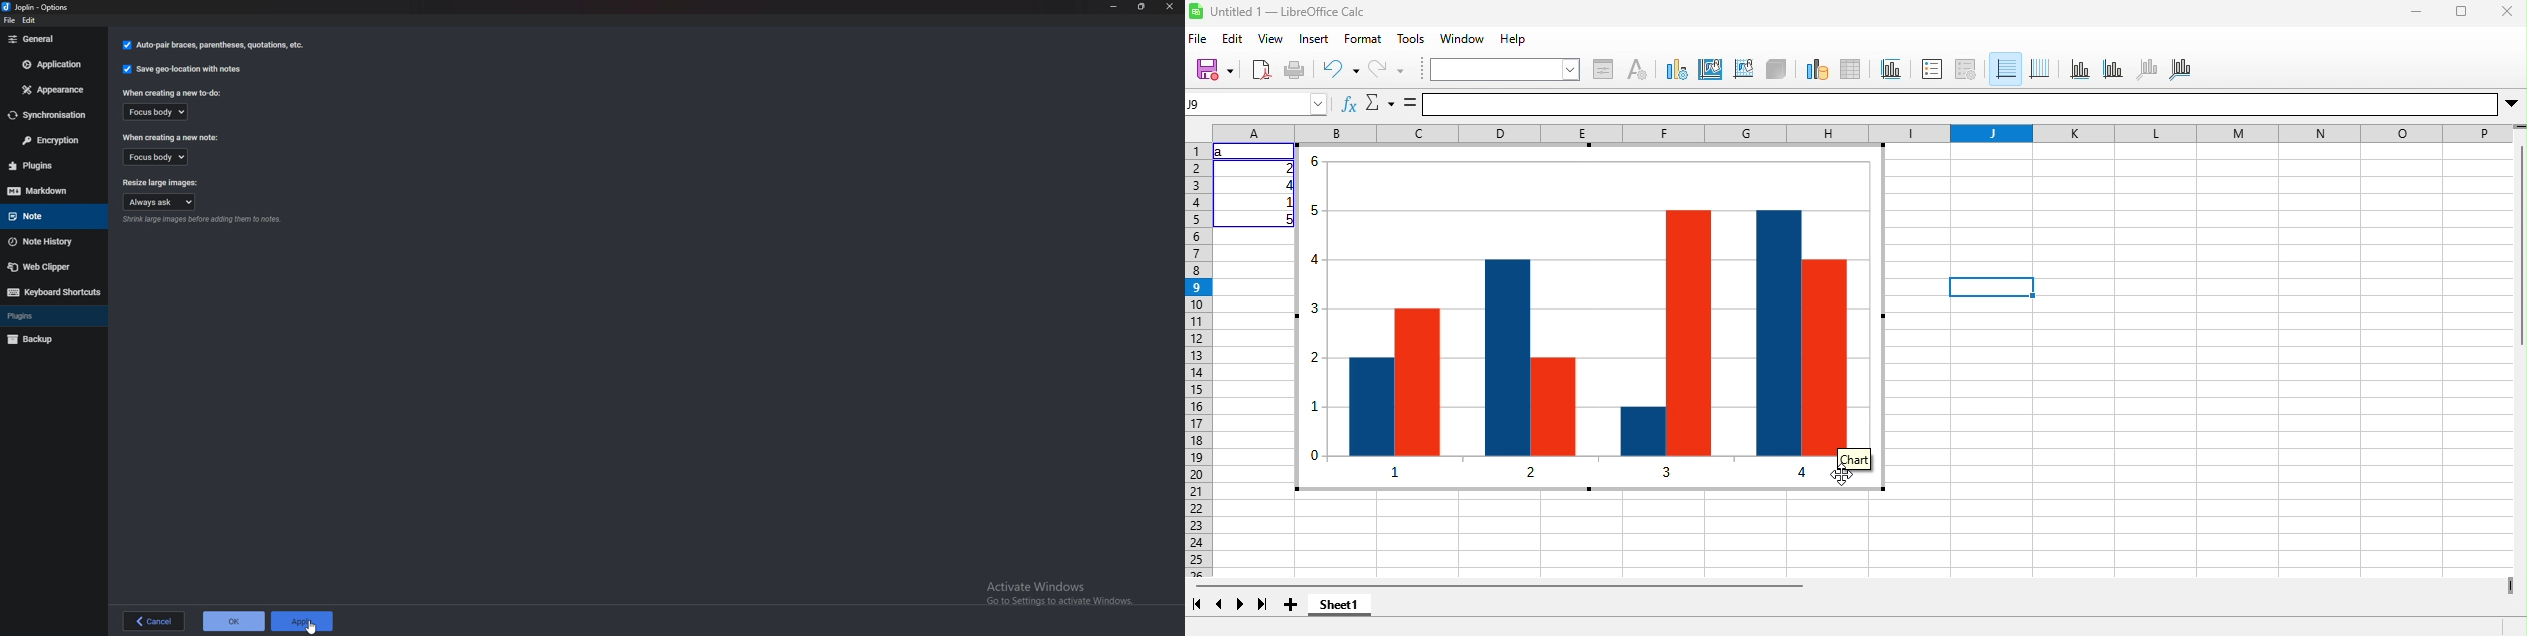 The width and height of the screenshot is (2548, 644). What do you see at coordinates (161, 181) in the screenshot?
I see `Resize large images` at bounding box center [161, 181].